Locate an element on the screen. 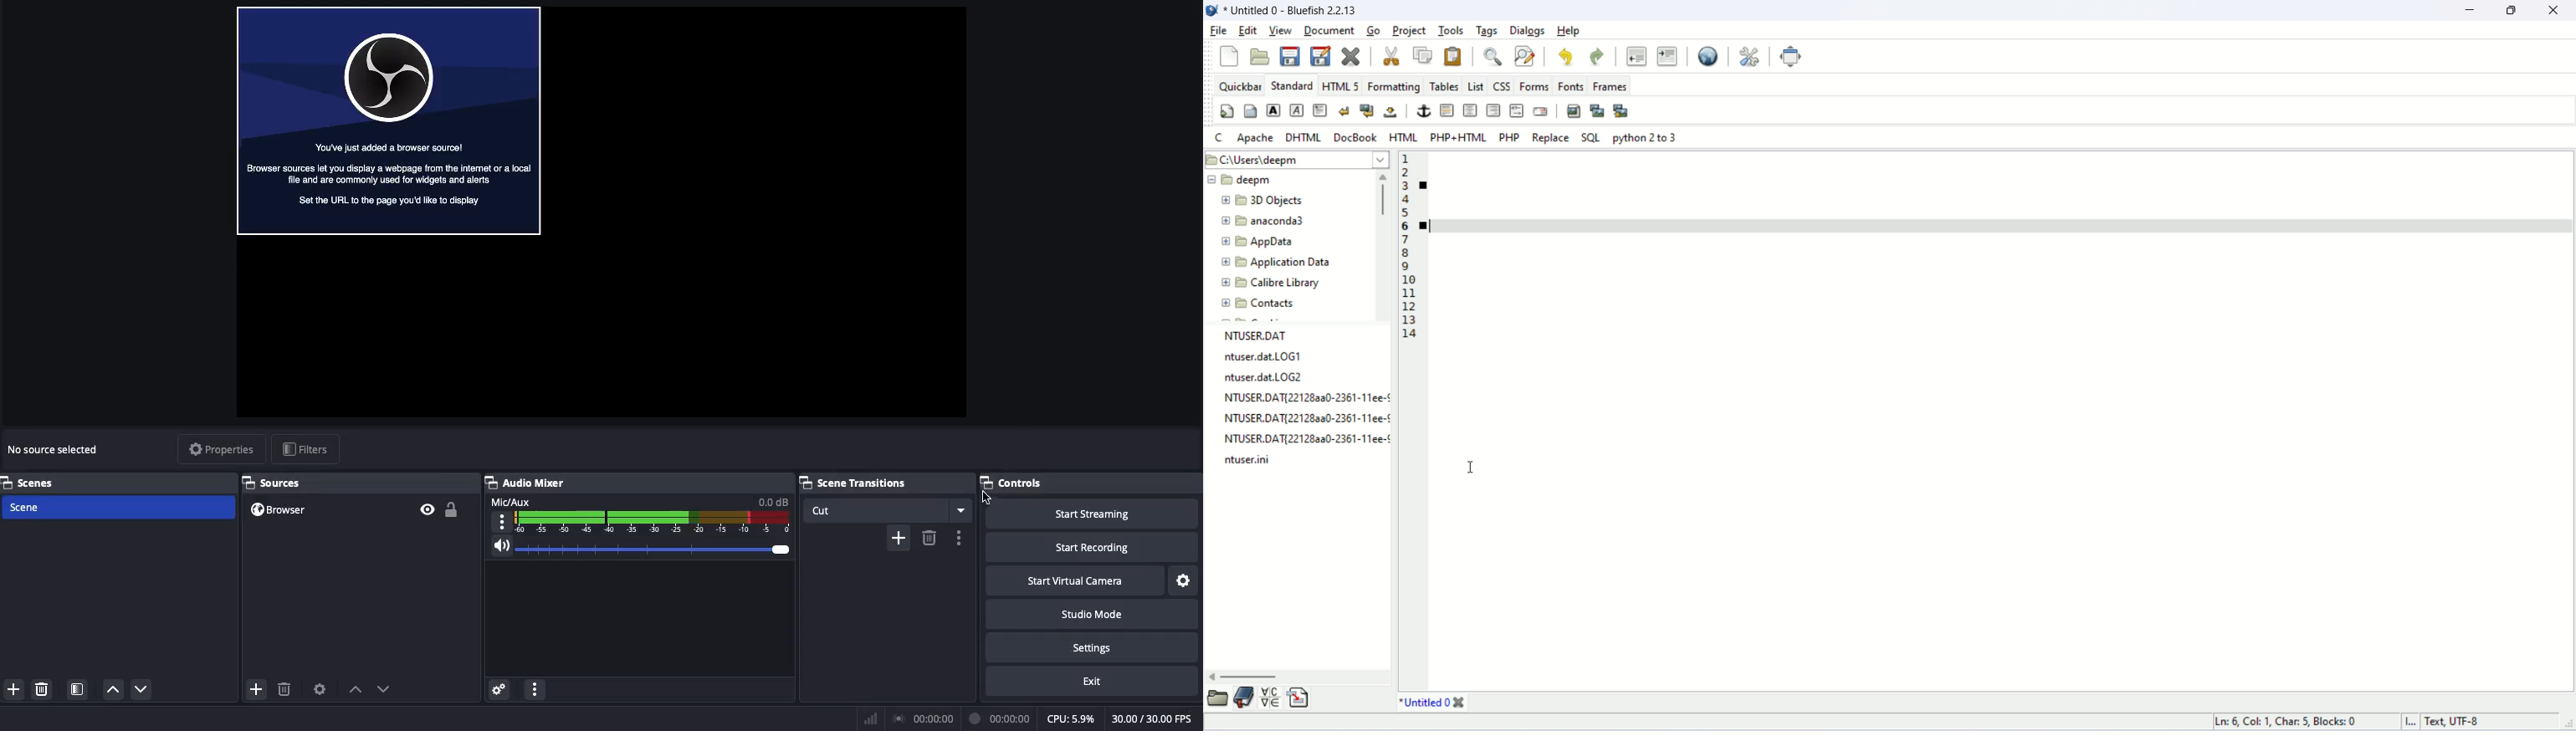 The width and height of the screenshot is (2576, 756). paragraph is located at coordinates (1322, 110).